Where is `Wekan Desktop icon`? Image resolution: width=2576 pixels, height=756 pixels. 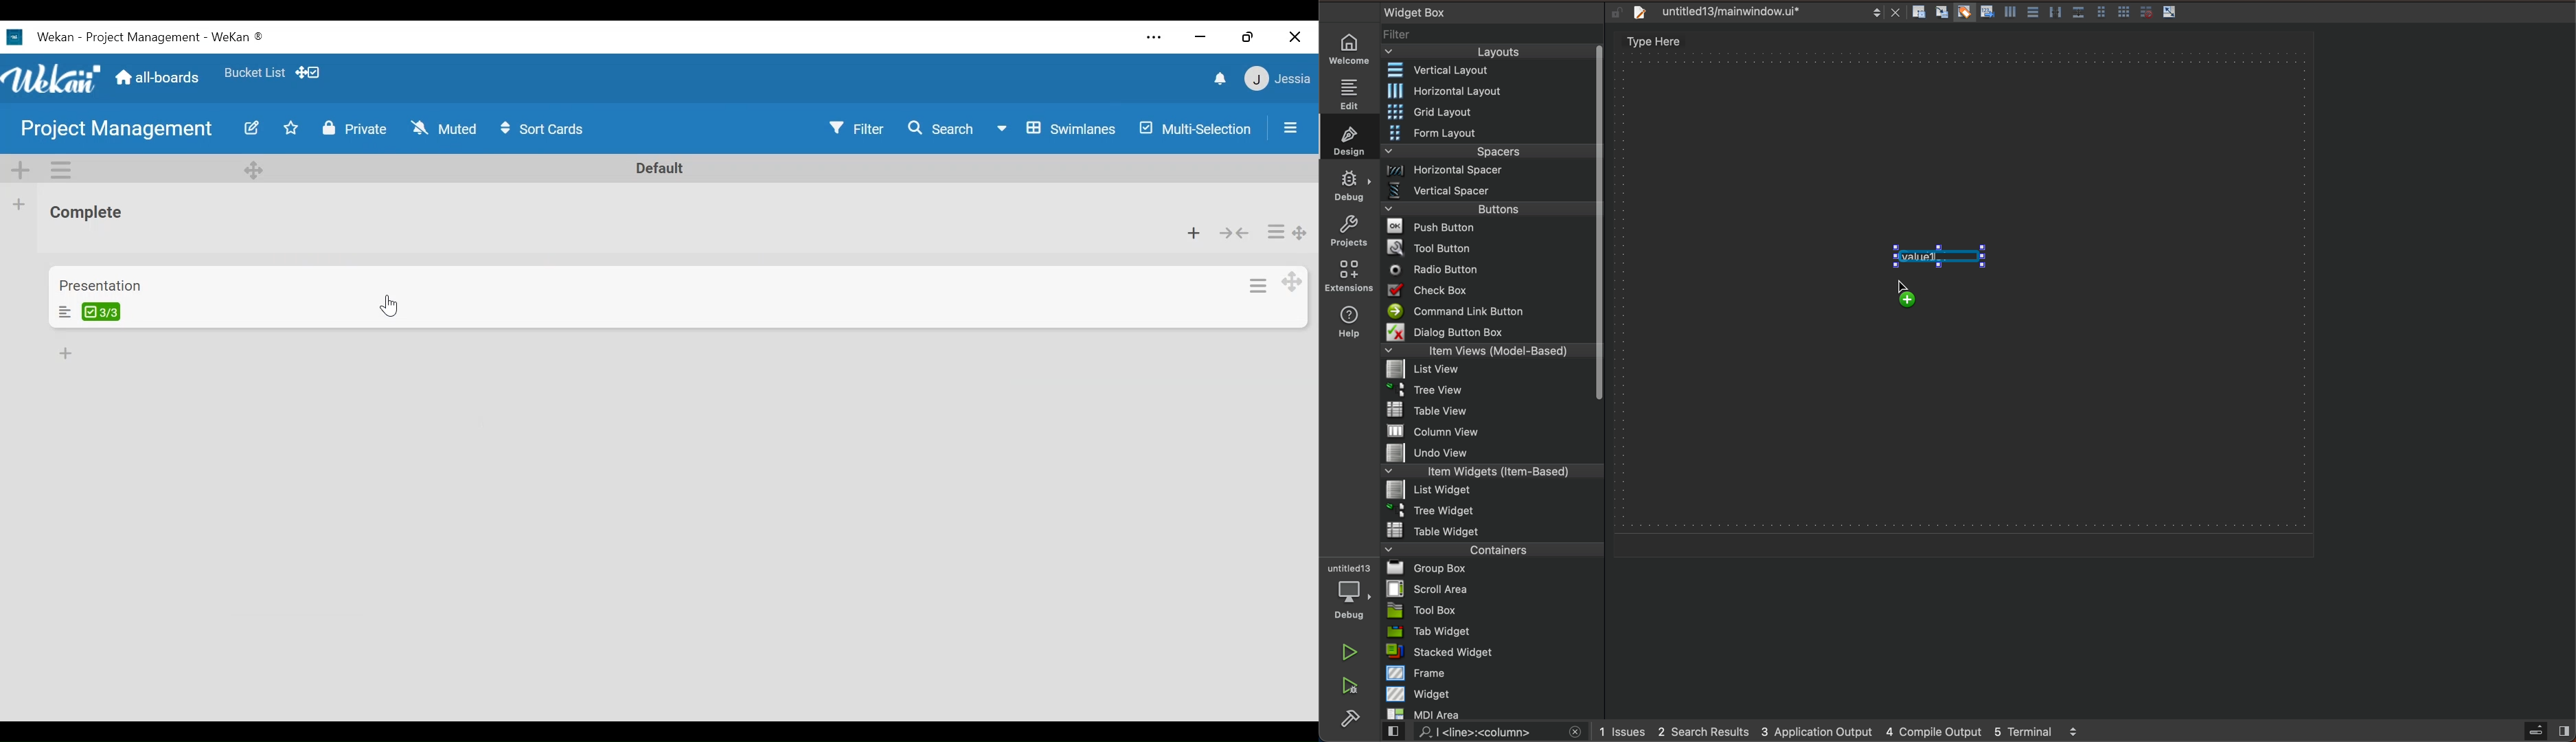
Wekan Desktop icon is located at coordinates (40, 36).